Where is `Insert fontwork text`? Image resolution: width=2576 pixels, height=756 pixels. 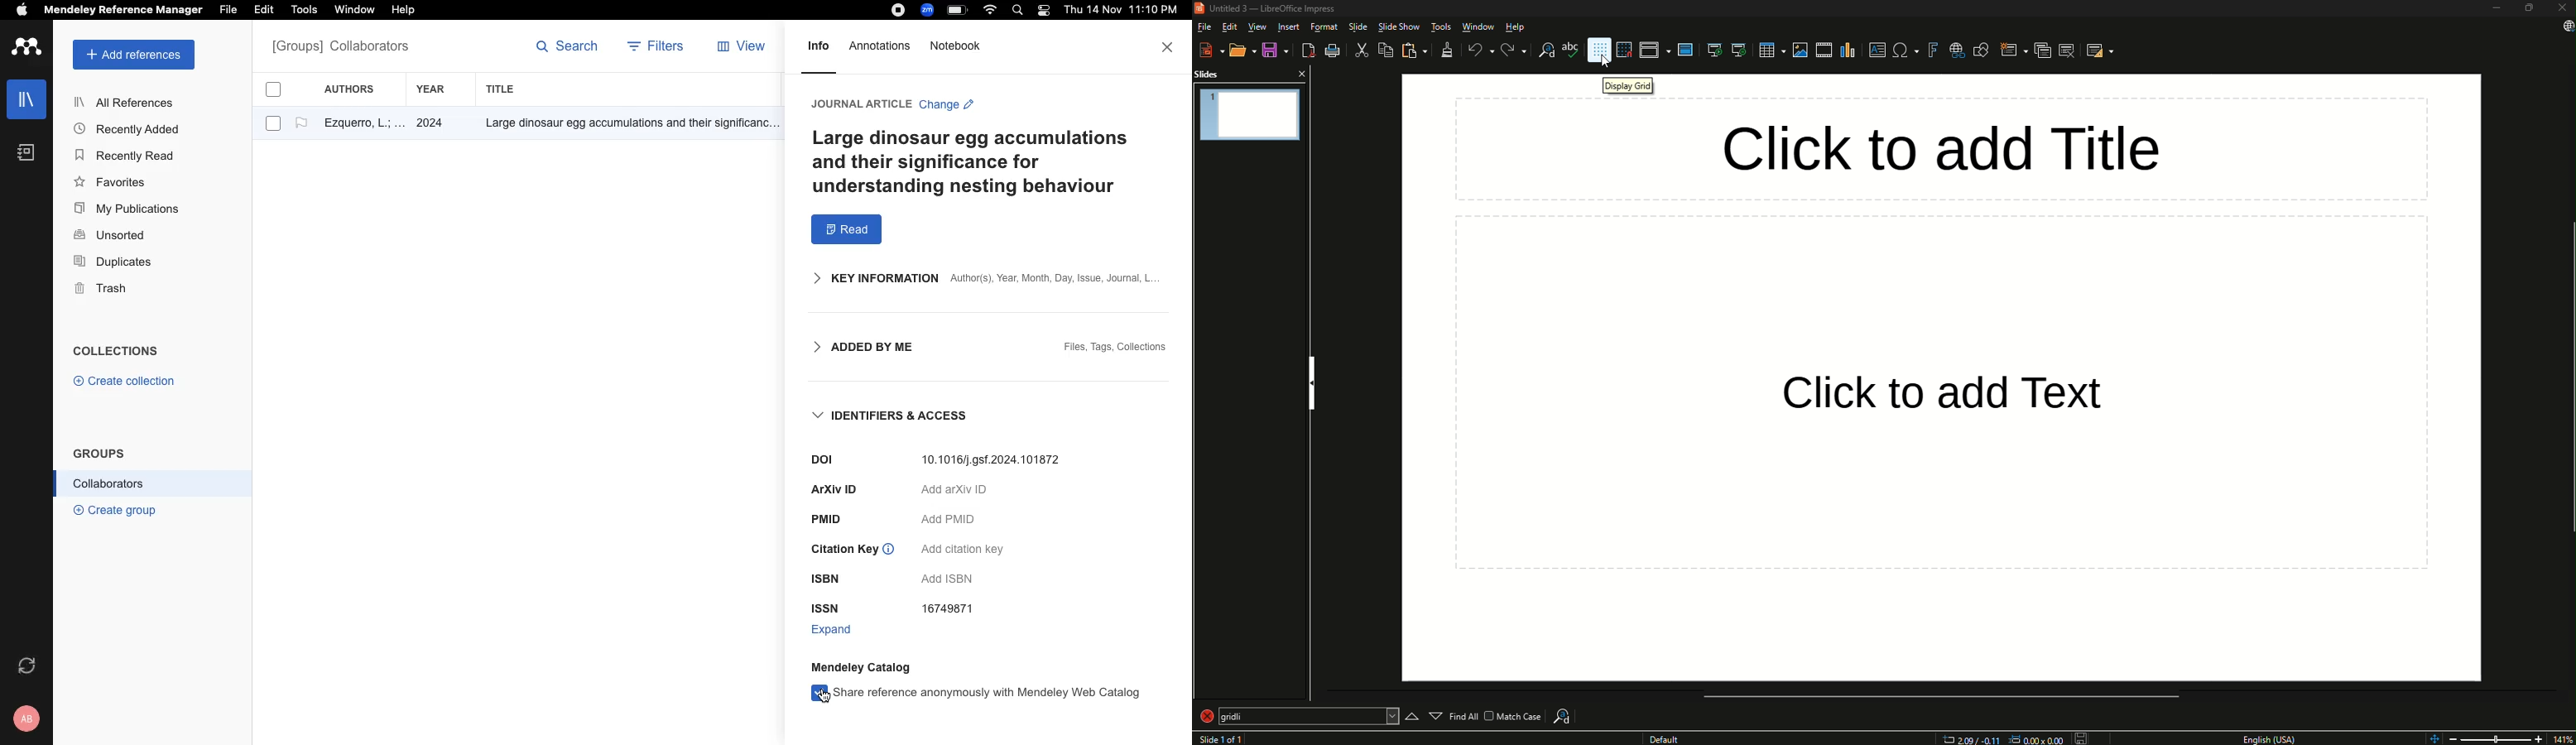 Insert fontwork text is located at coordinates (1930, 51).